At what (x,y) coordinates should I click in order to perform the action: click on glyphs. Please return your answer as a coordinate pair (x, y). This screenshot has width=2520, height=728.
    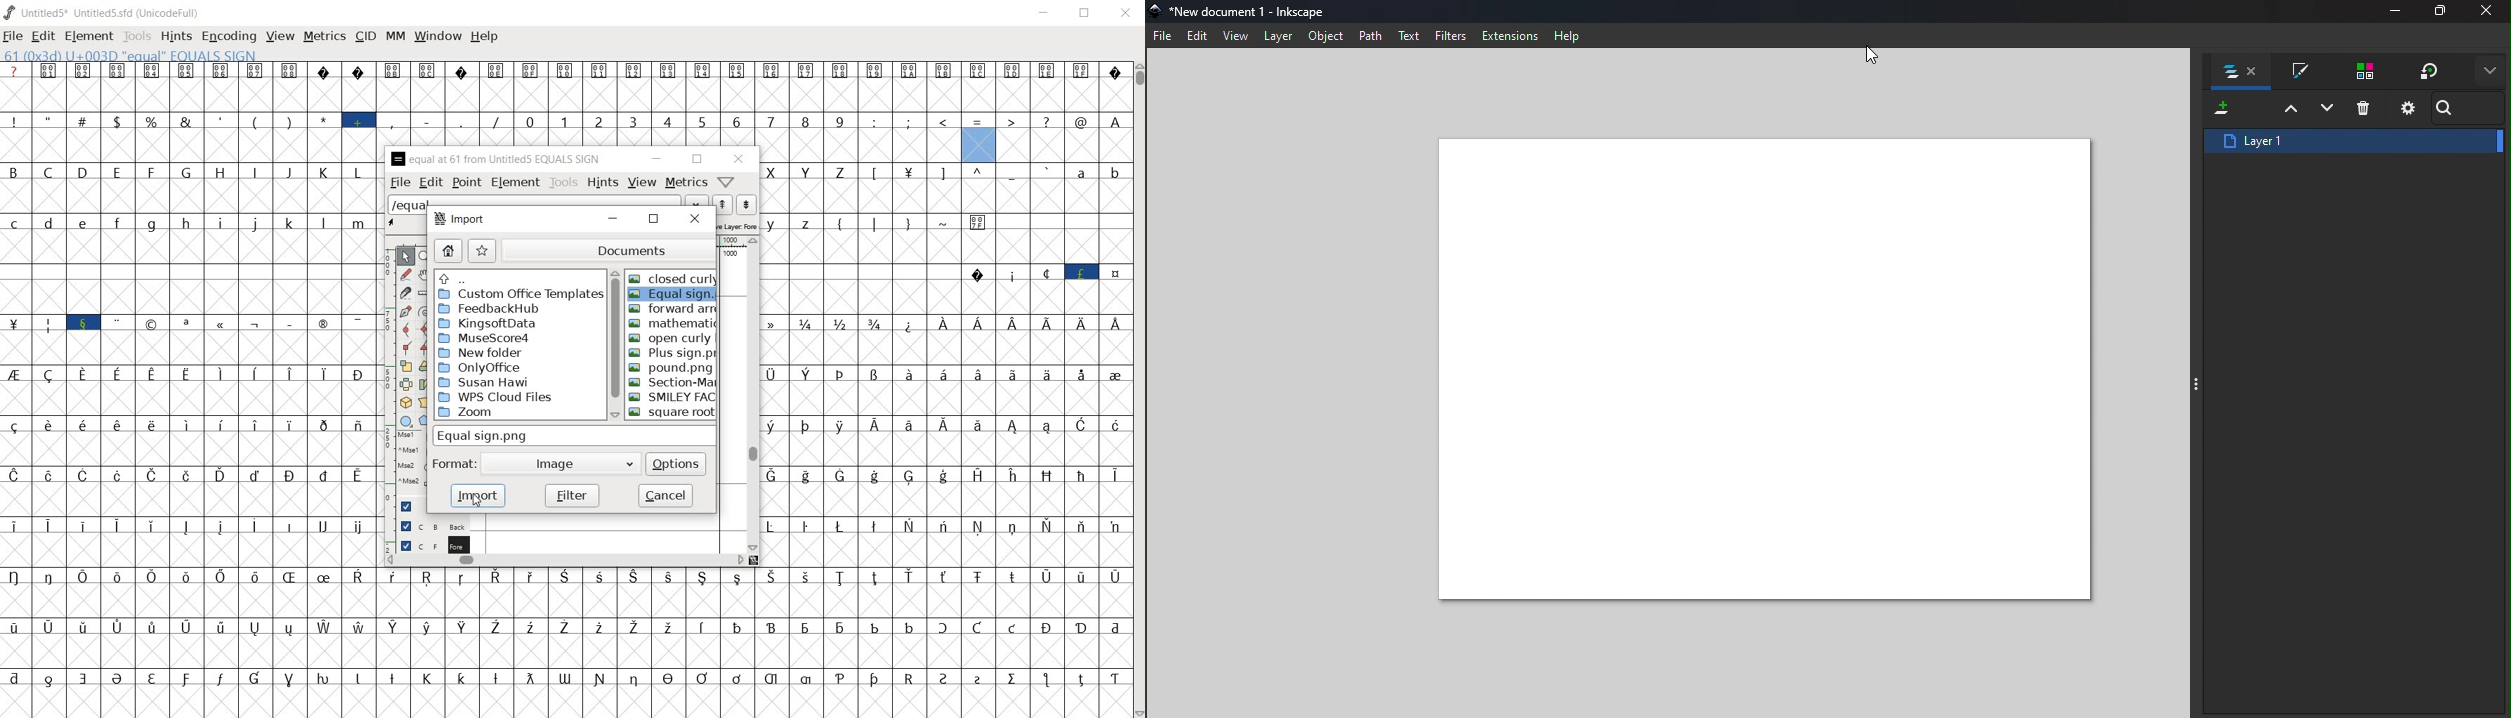
    Looking at the image, I should click on (190, 384).